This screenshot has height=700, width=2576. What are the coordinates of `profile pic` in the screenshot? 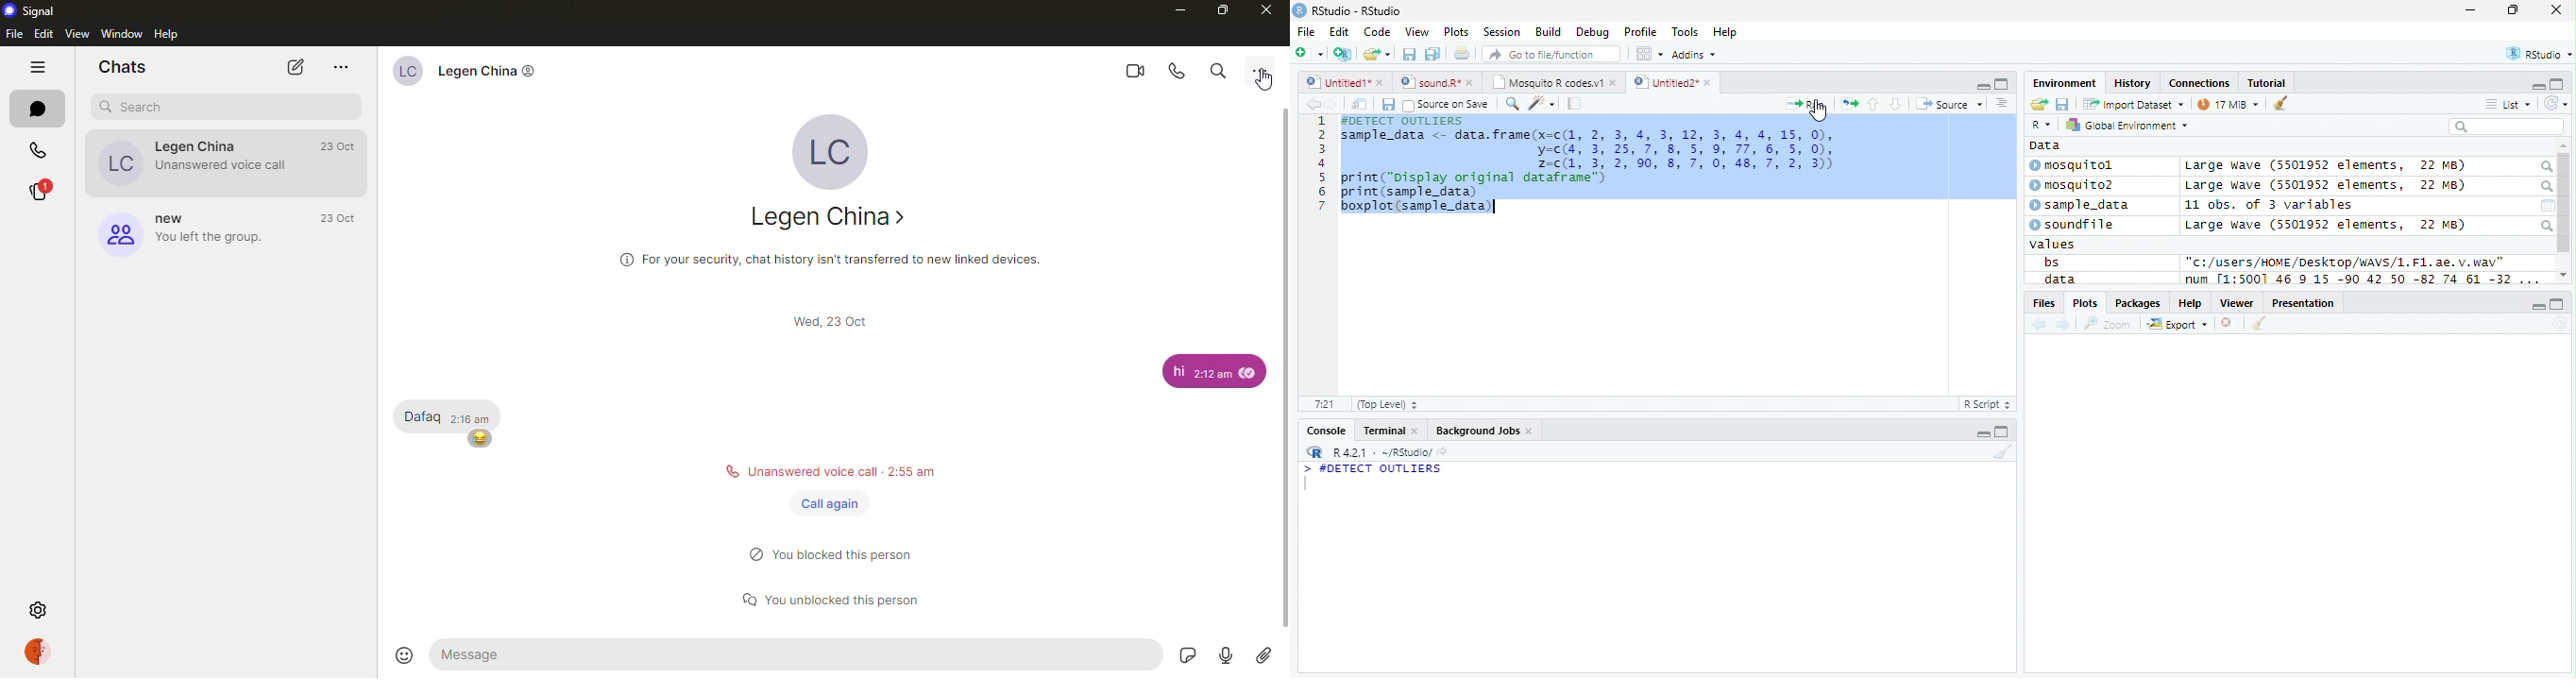 It's located at (829, 151).